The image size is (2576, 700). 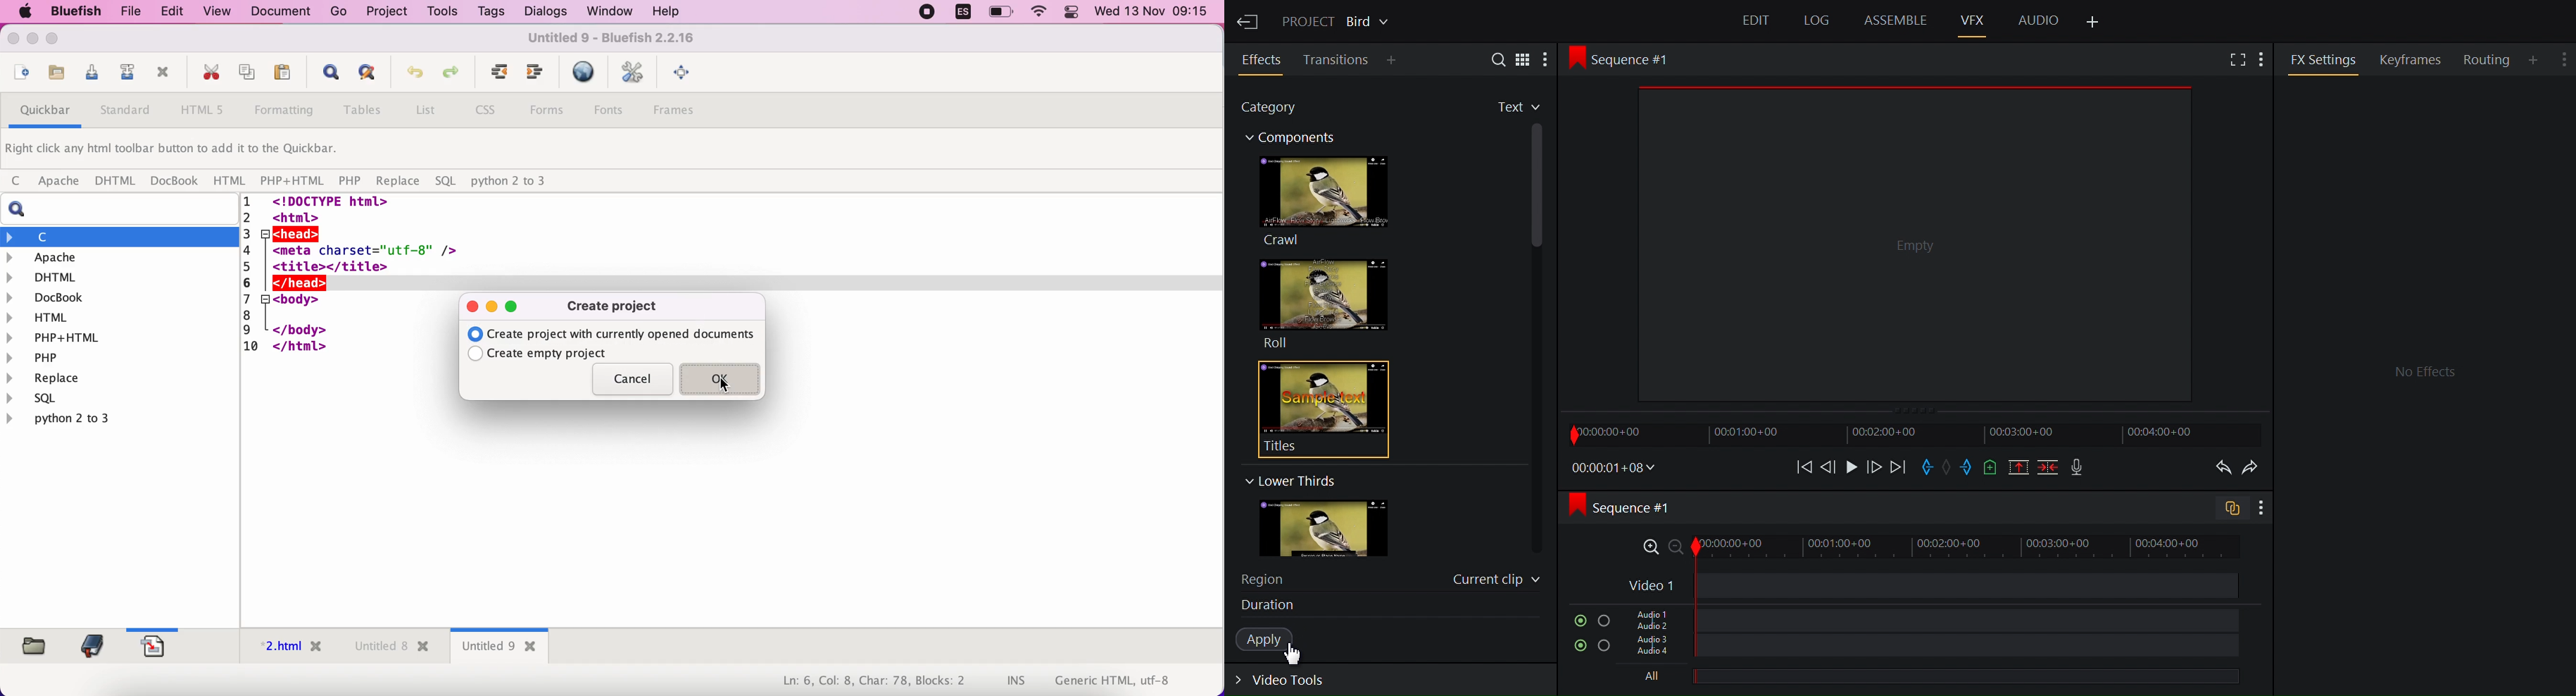 What do you see at coordinates (1929, 466) in the screenshot?
I see `Mark in` at bounding box center [1929, 466].